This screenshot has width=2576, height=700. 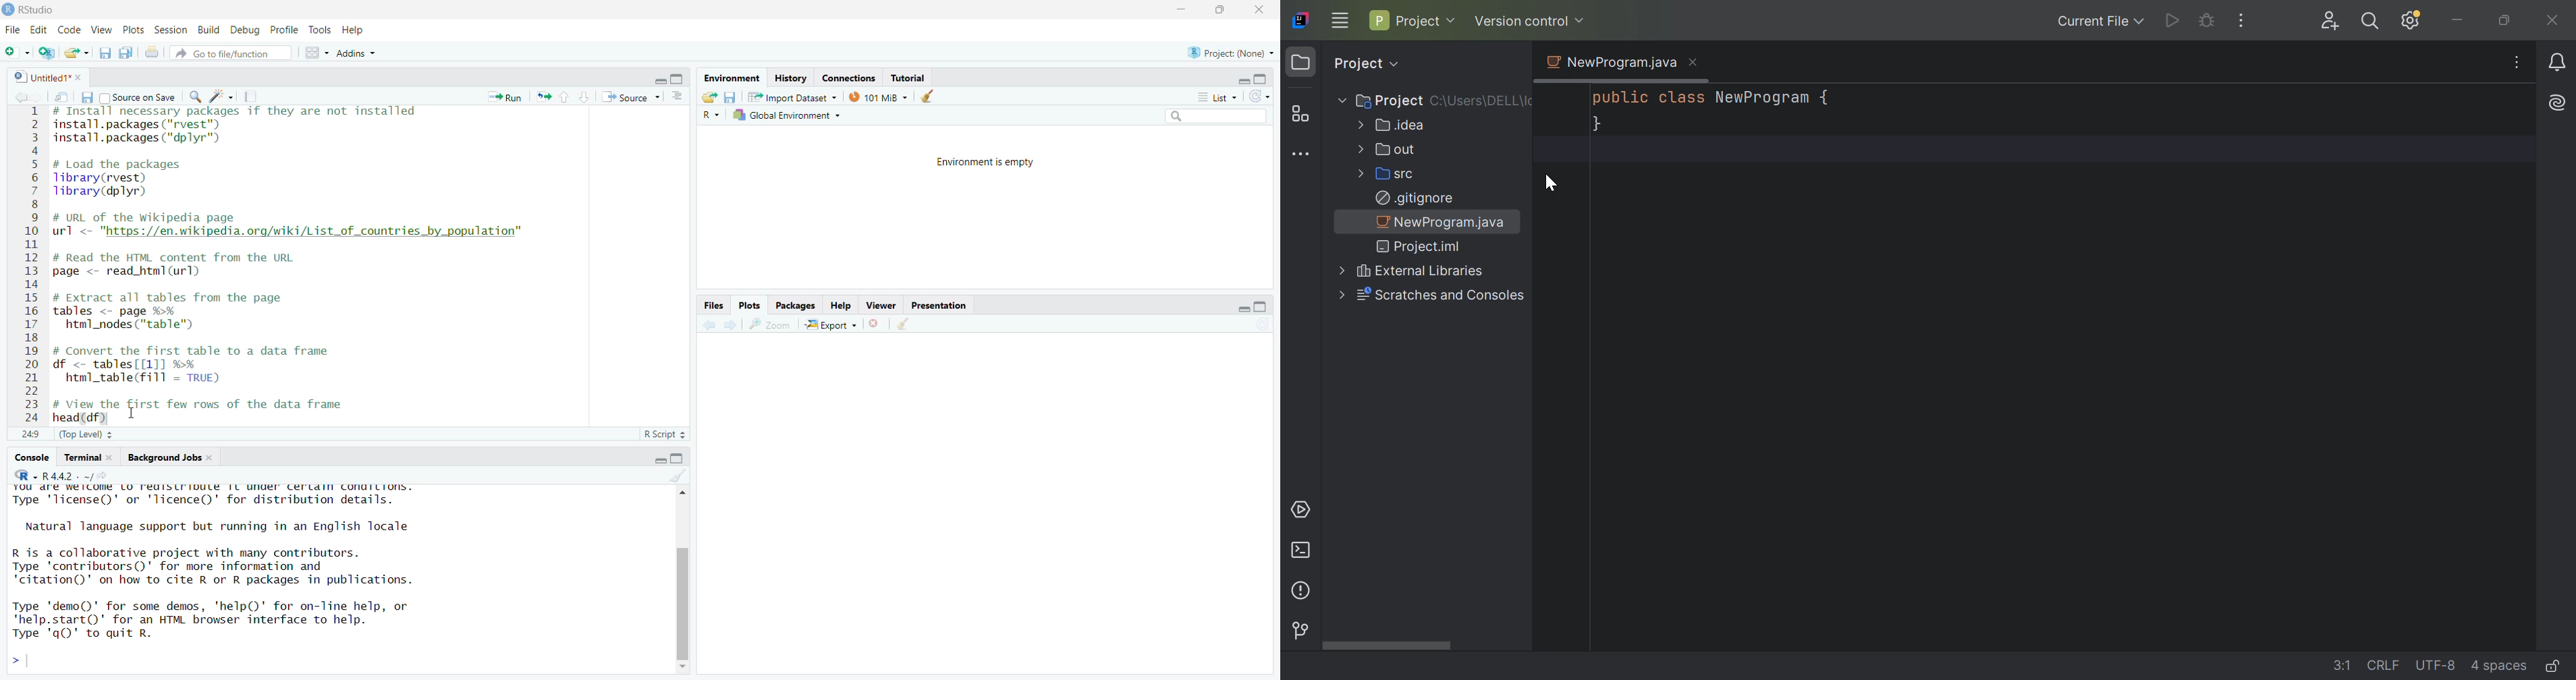 What do you see at coordinates (1358, 125) in the screenshot?
I see `Drop Down` at bounding box center [1358, 125].